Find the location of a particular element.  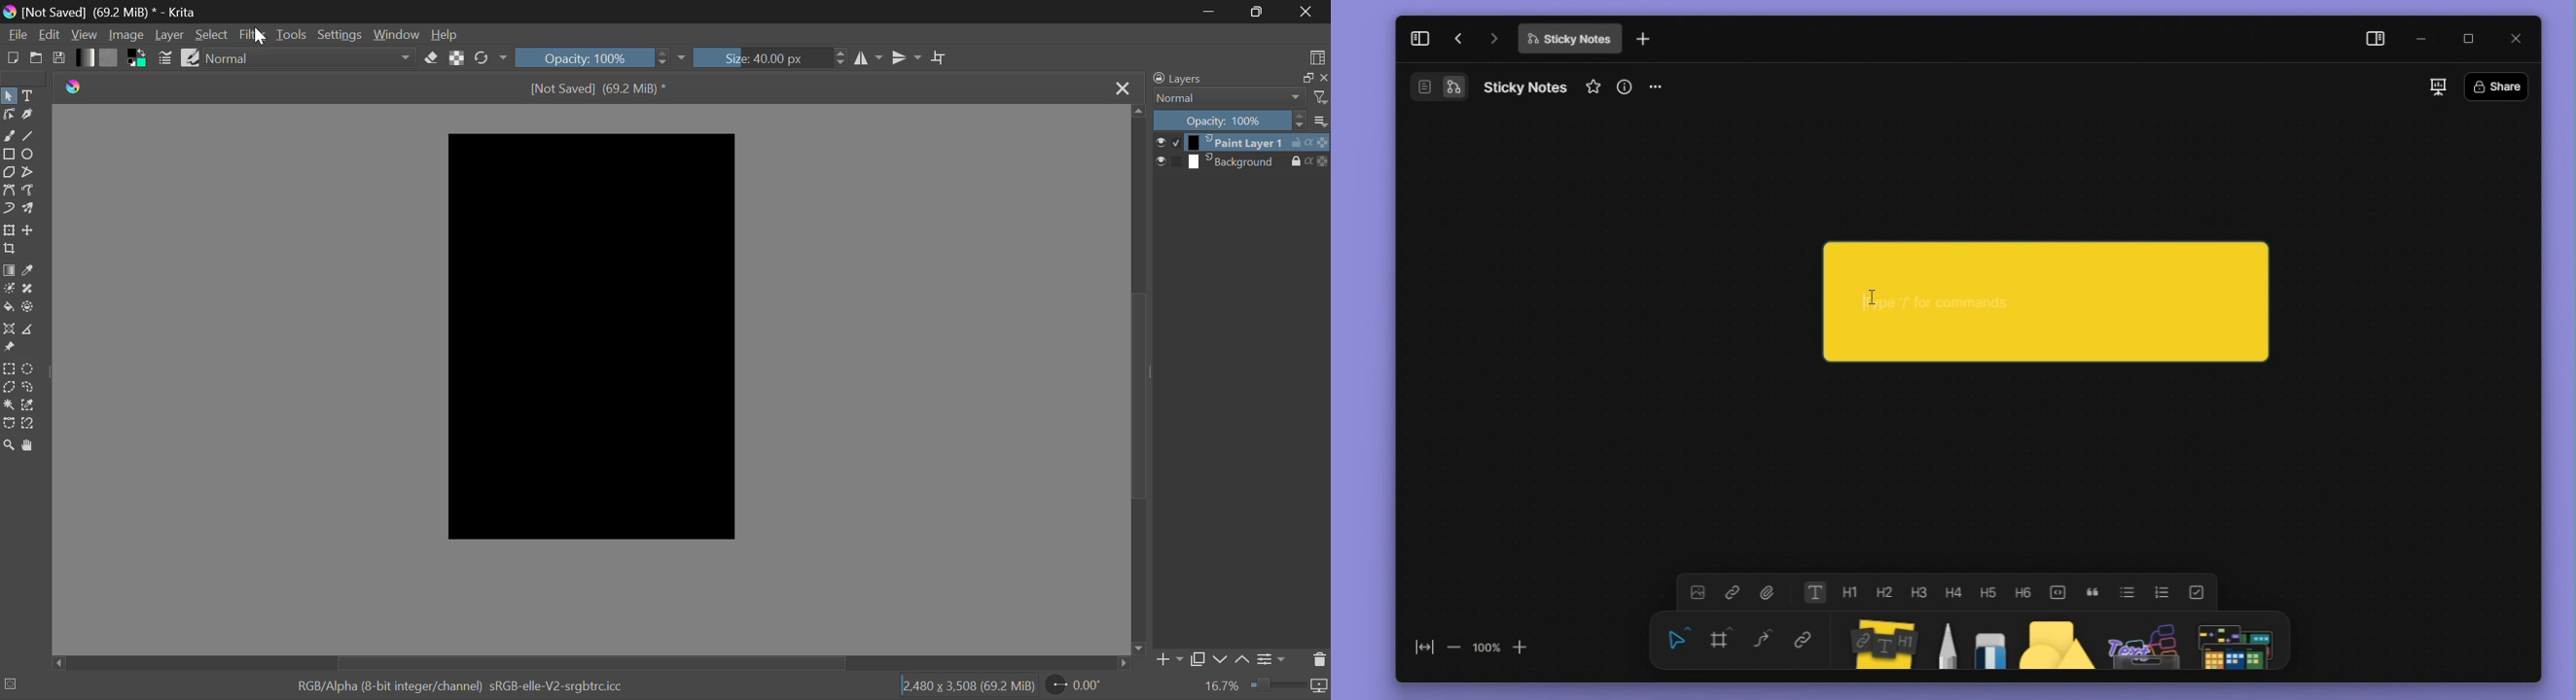

Help is located at coordinates (444, 35).